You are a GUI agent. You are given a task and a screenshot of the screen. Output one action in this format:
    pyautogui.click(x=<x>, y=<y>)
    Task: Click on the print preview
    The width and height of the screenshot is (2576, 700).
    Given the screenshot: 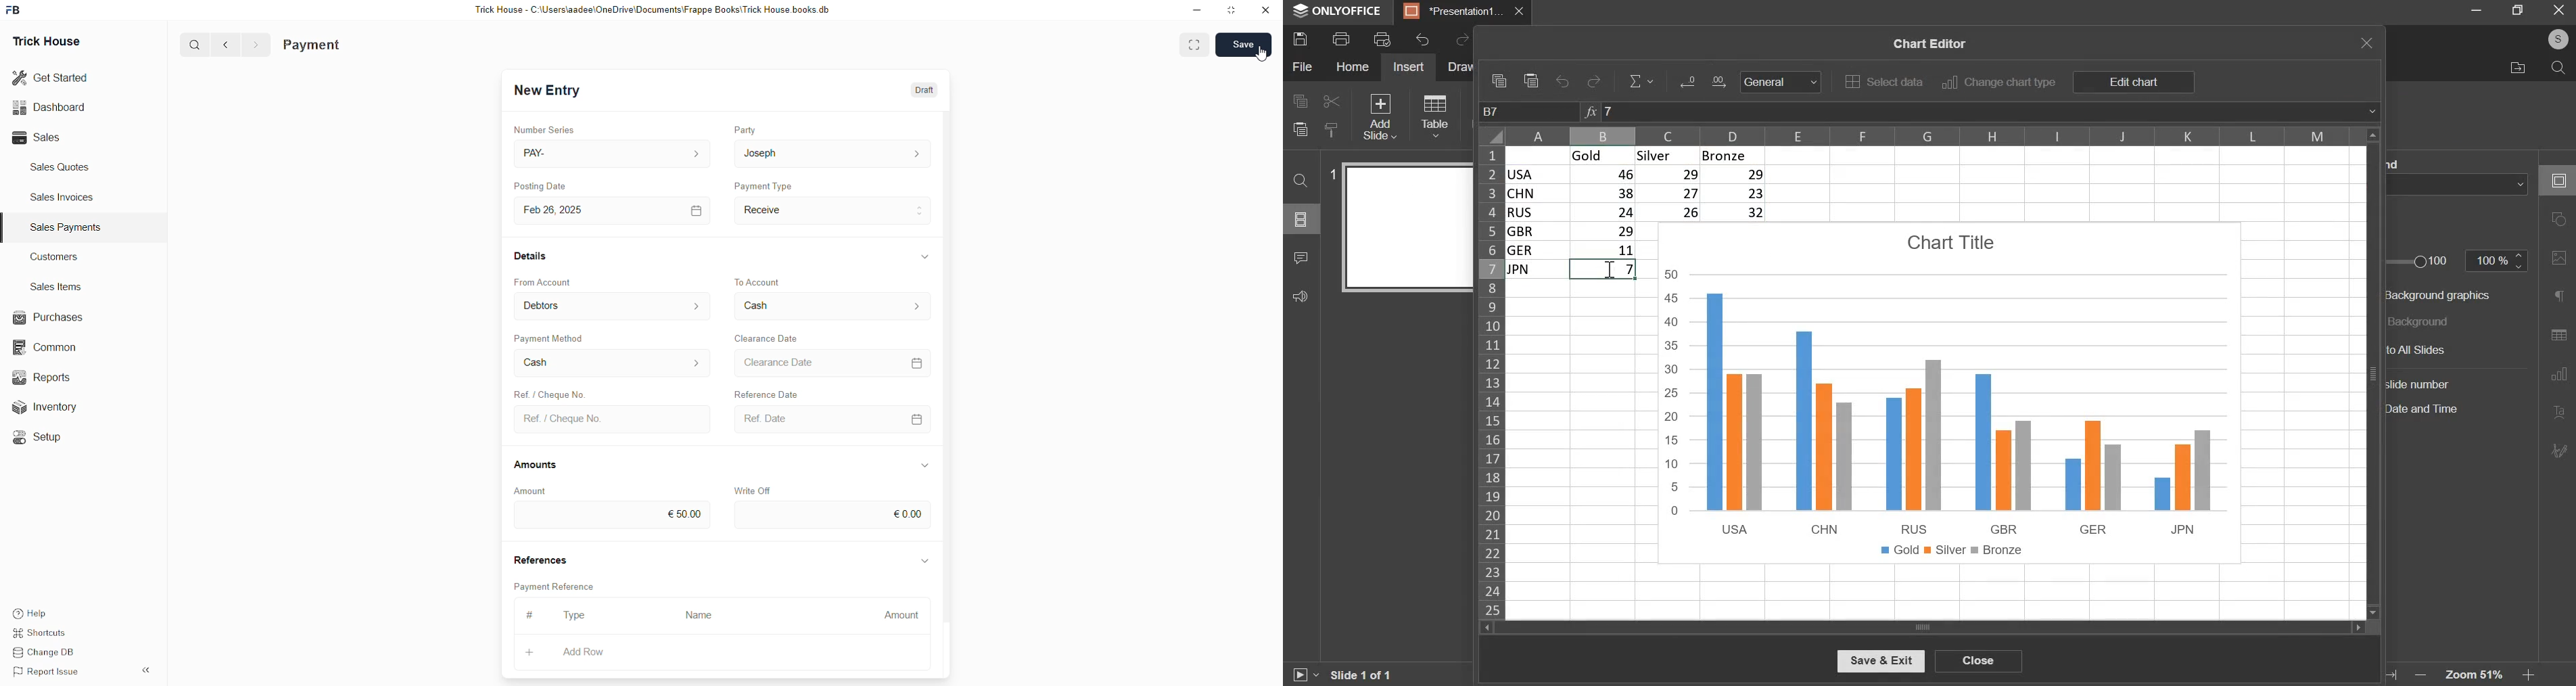 What is the action you would take?
    pyautogui.click(x=1382, y=39)
    